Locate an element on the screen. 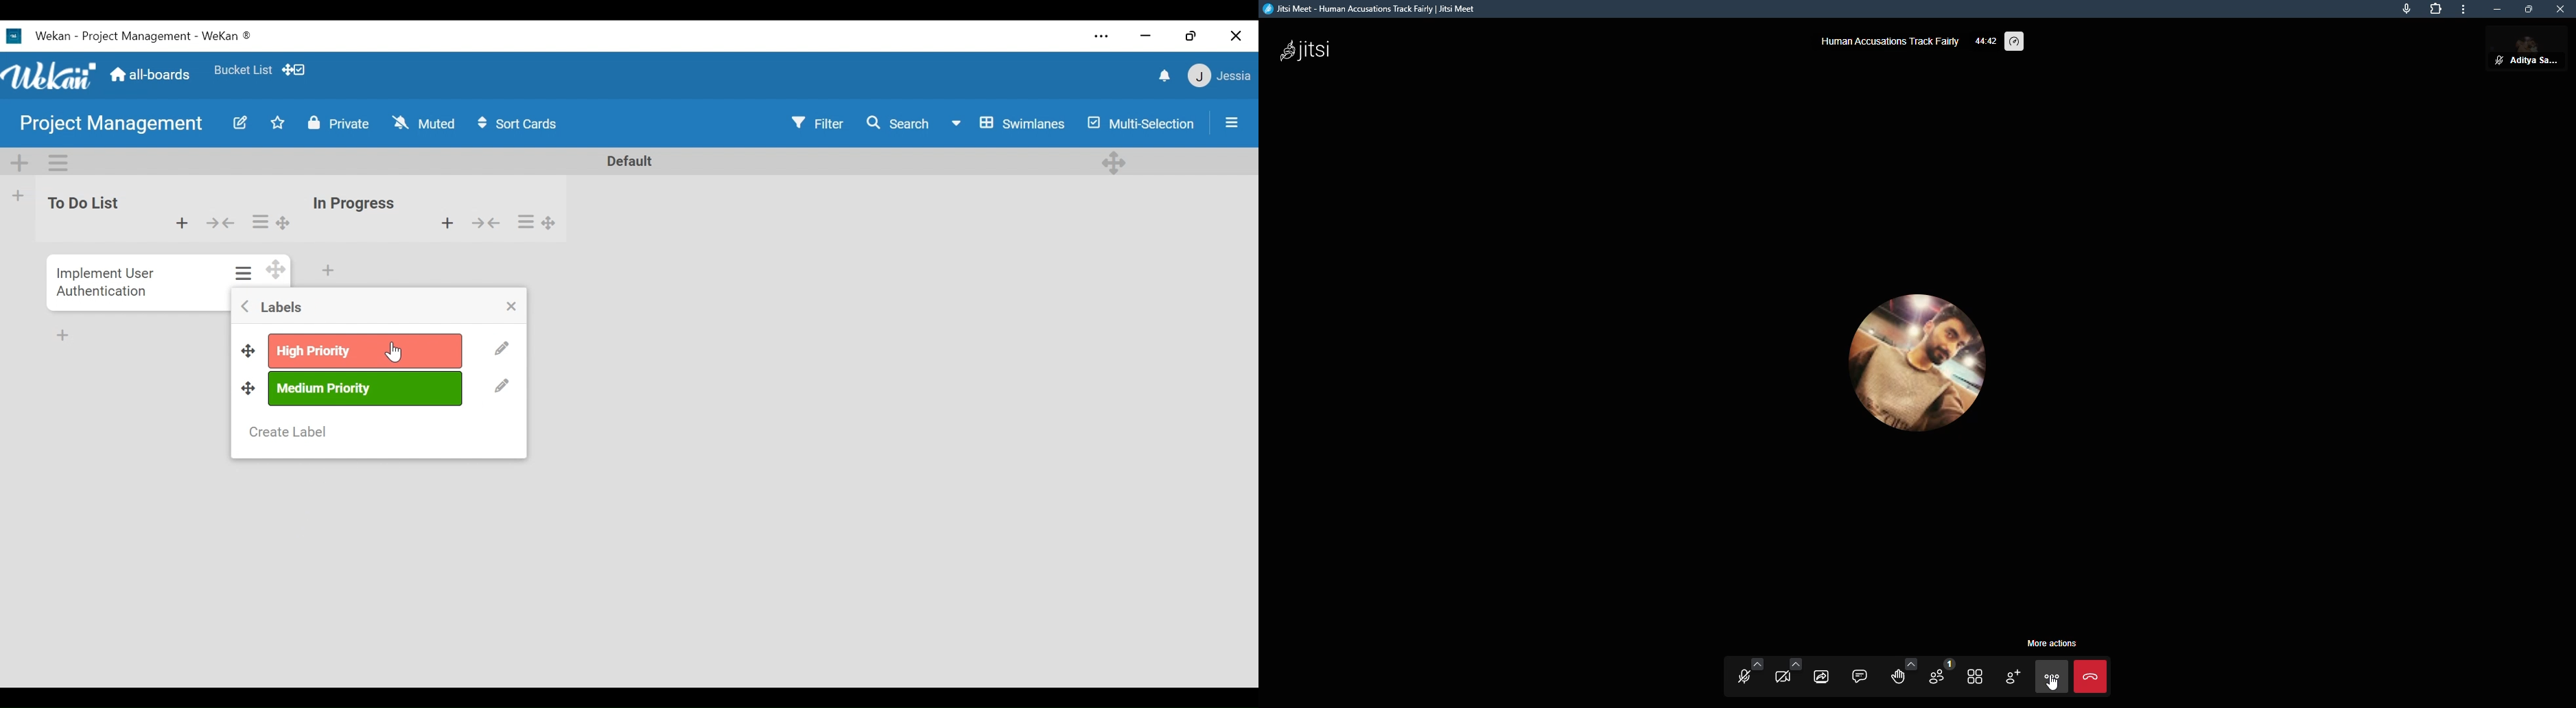 The image size is (2576, 728). swimlane actions is located at coordinates (59, 161).